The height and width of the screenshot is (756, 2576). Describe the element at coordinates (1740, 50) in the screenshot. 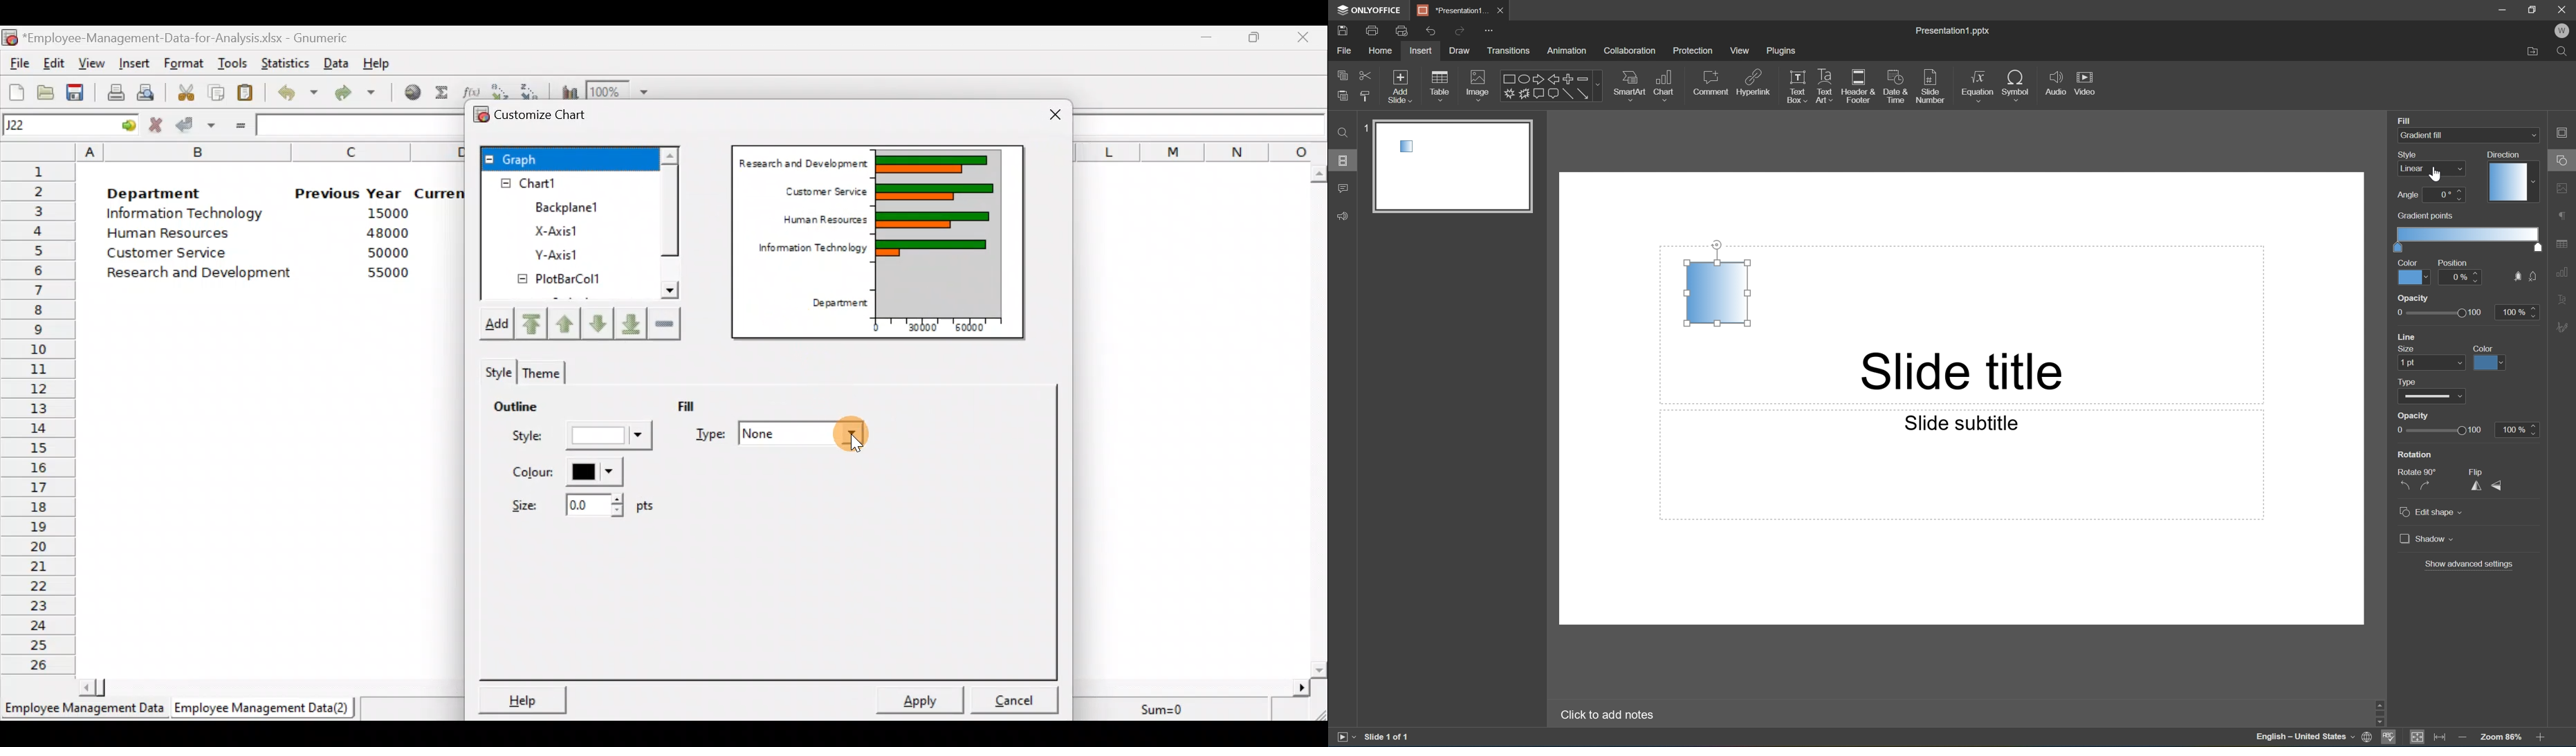

I see `View` at that location.